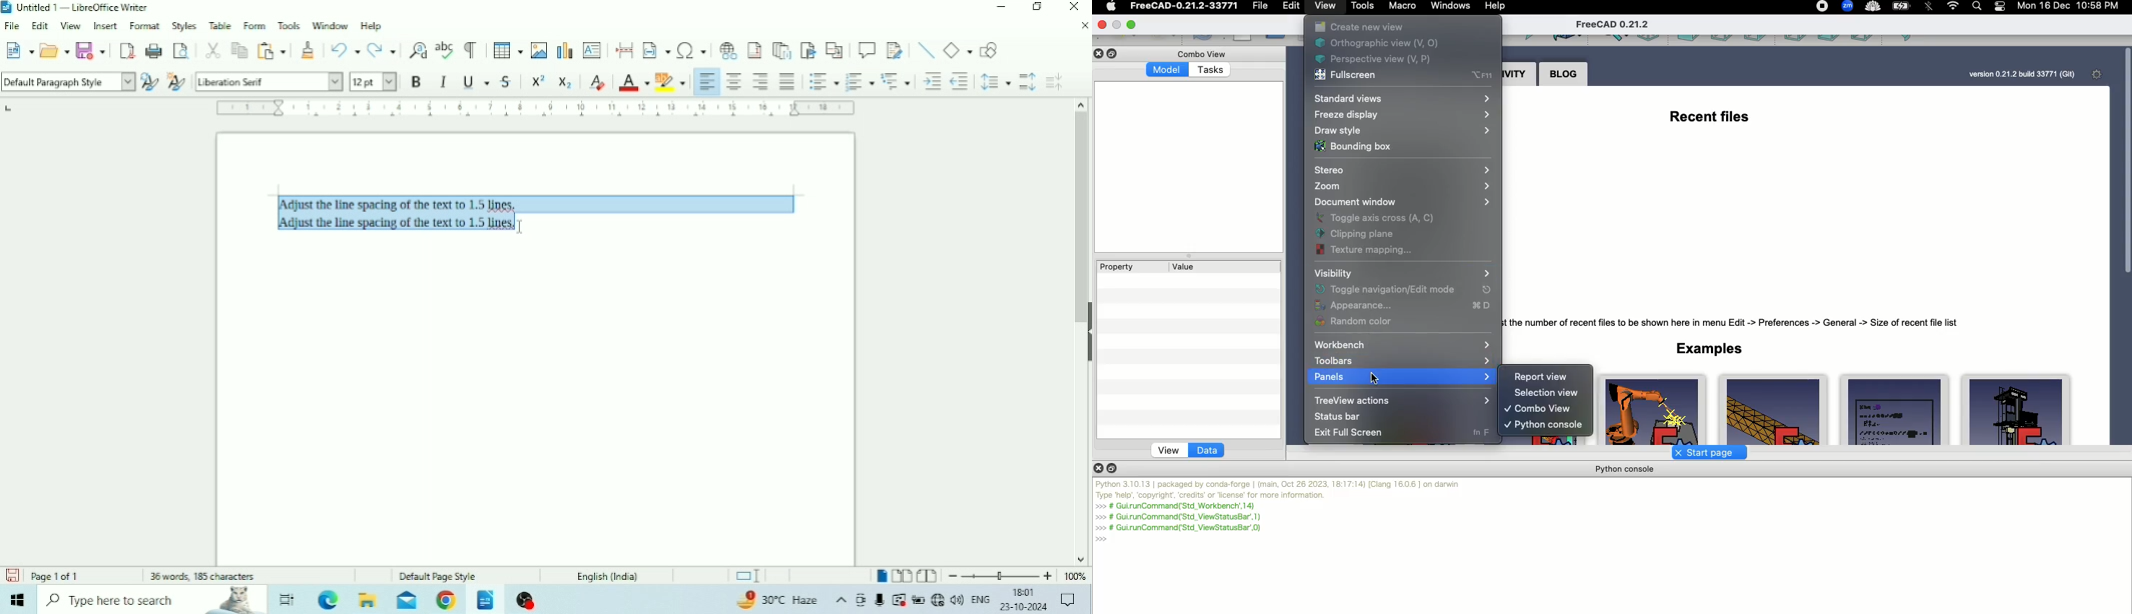 This screenshot has height=616, width=2156. What do you see at coordinates (778, 600) in the screenshot?
I see `Temperature` at bounding box center [778, 600].